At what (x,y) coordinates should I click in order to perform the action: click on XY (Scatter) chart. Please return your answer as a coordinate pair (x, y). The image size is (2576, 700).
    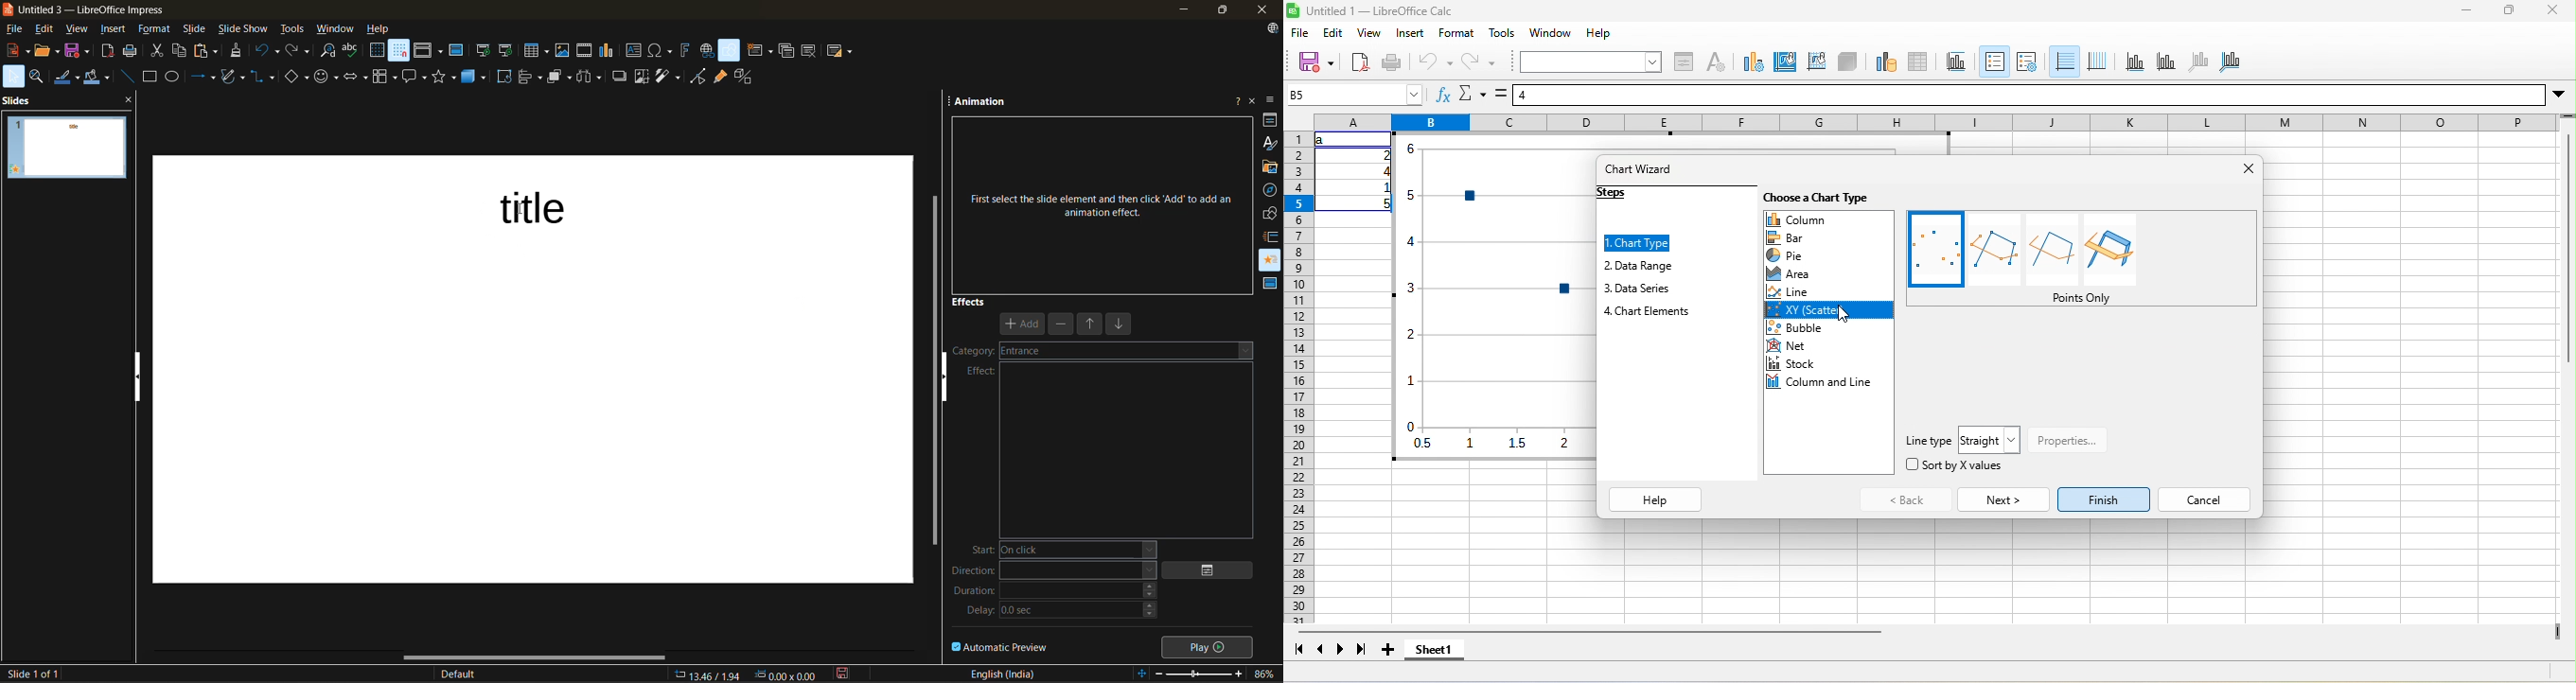
    Looking at the image, I should click on (1494, 296).